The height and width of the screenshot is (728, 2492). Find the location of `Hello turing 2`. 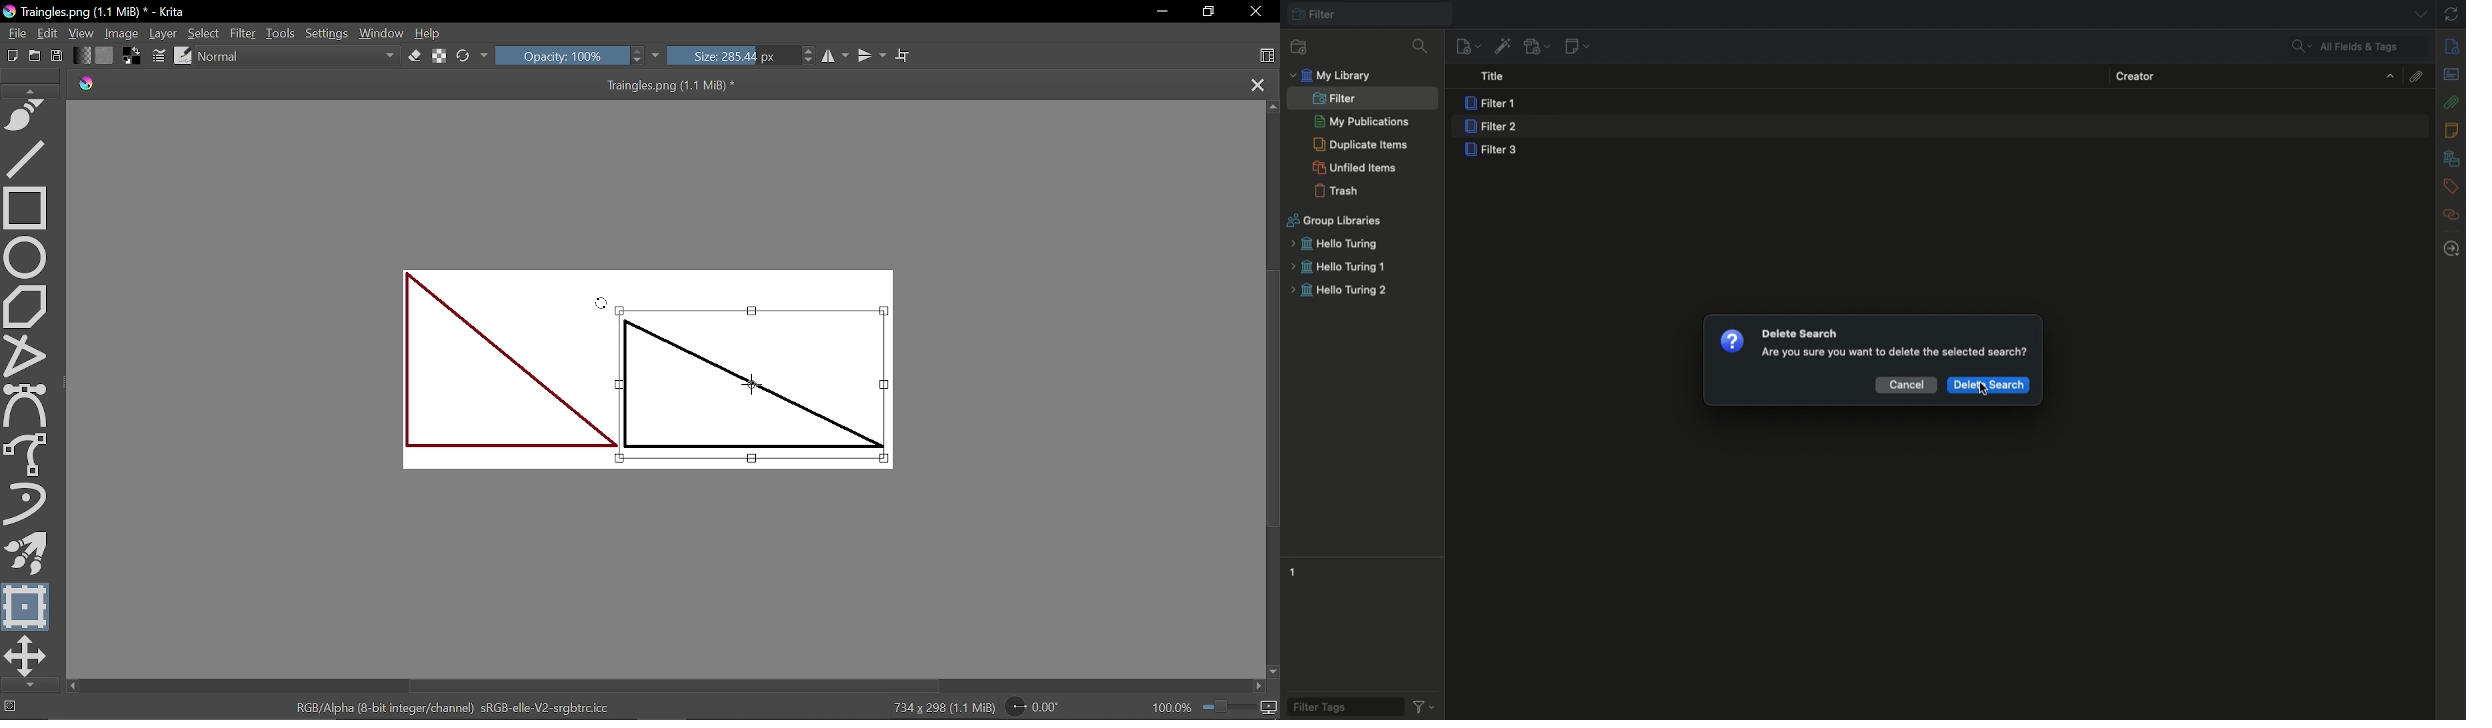

Hello turing 2 is located at coordinates (1338, 292).